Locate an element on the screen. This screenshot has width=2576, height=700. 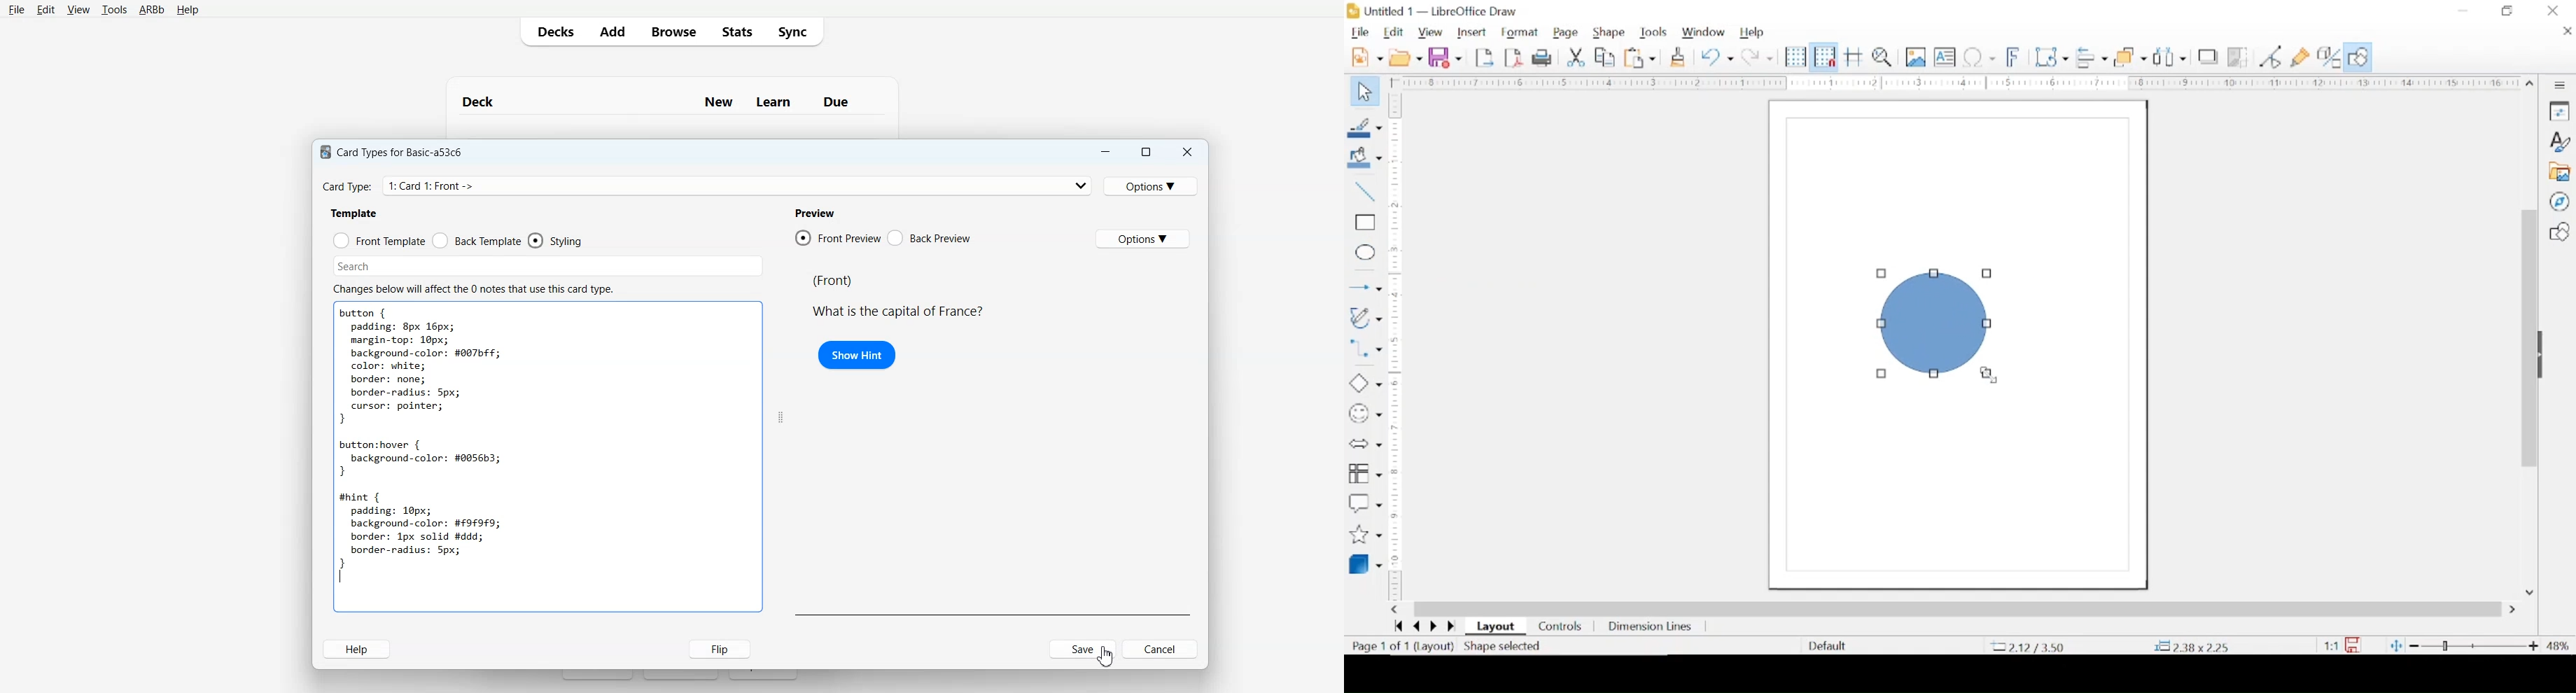
this document has been modified is located at coordinates (2344, 644).